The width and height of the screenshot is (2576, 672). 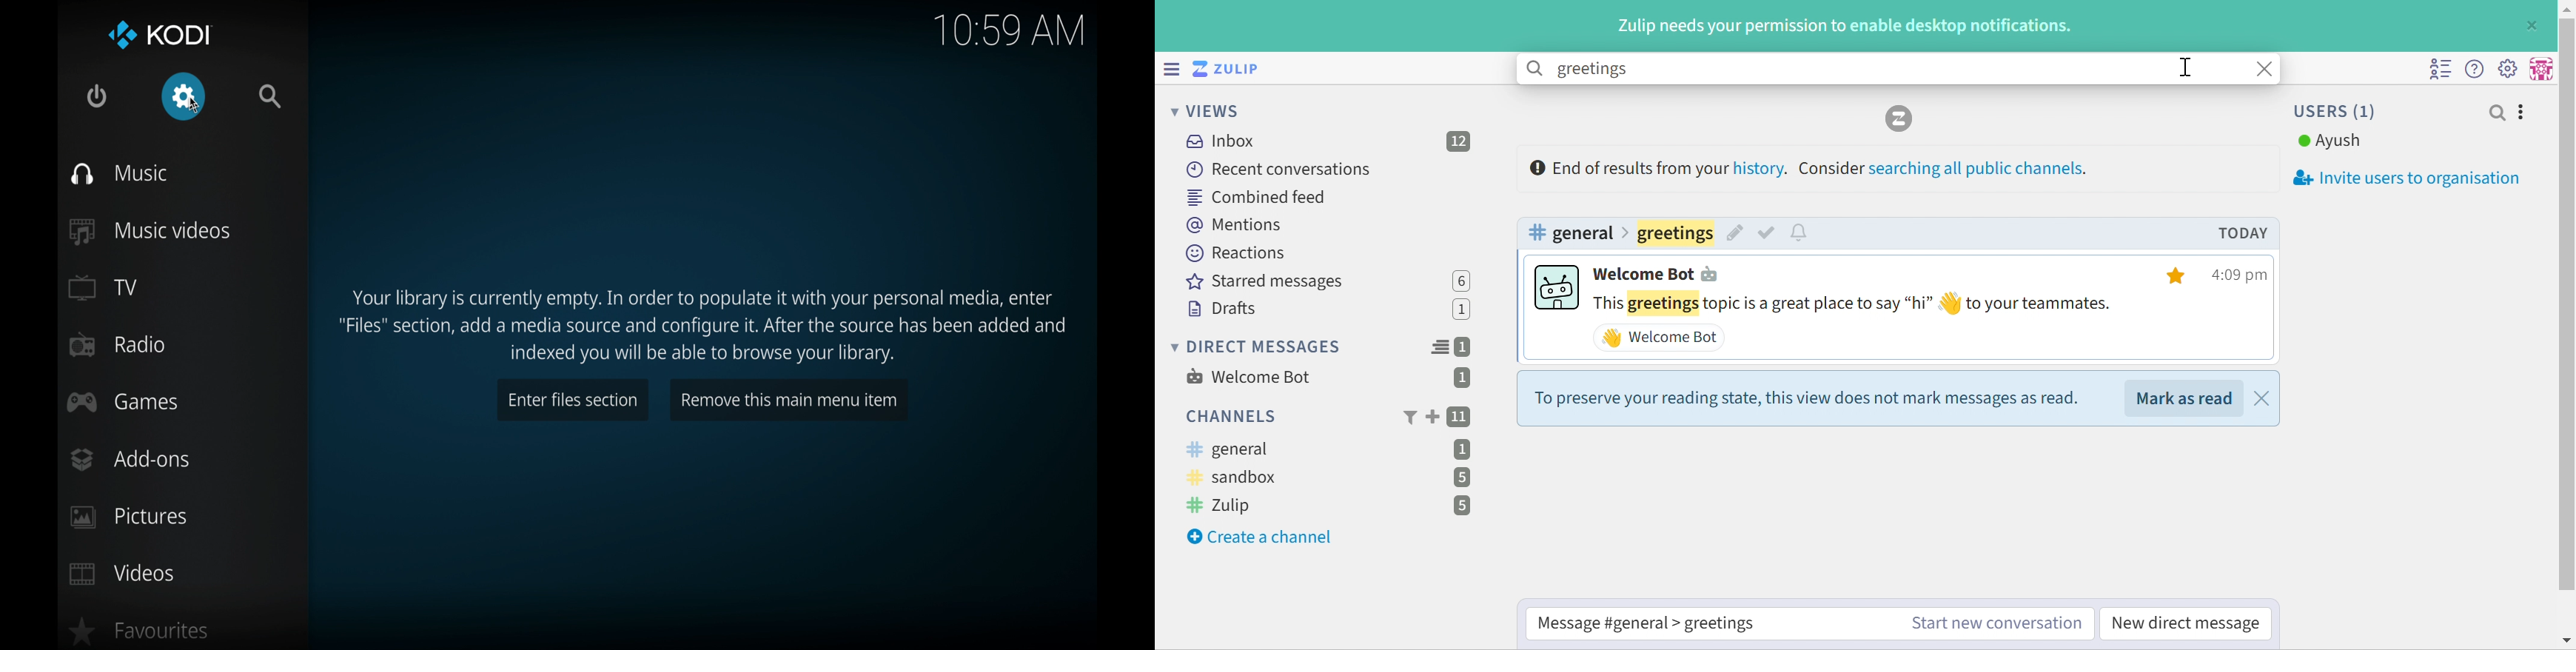 What do you see at coordinates (1257, 347) in the screenshot?
I see `DIRECT MESSAGES` at bounding box center [1257, 347].